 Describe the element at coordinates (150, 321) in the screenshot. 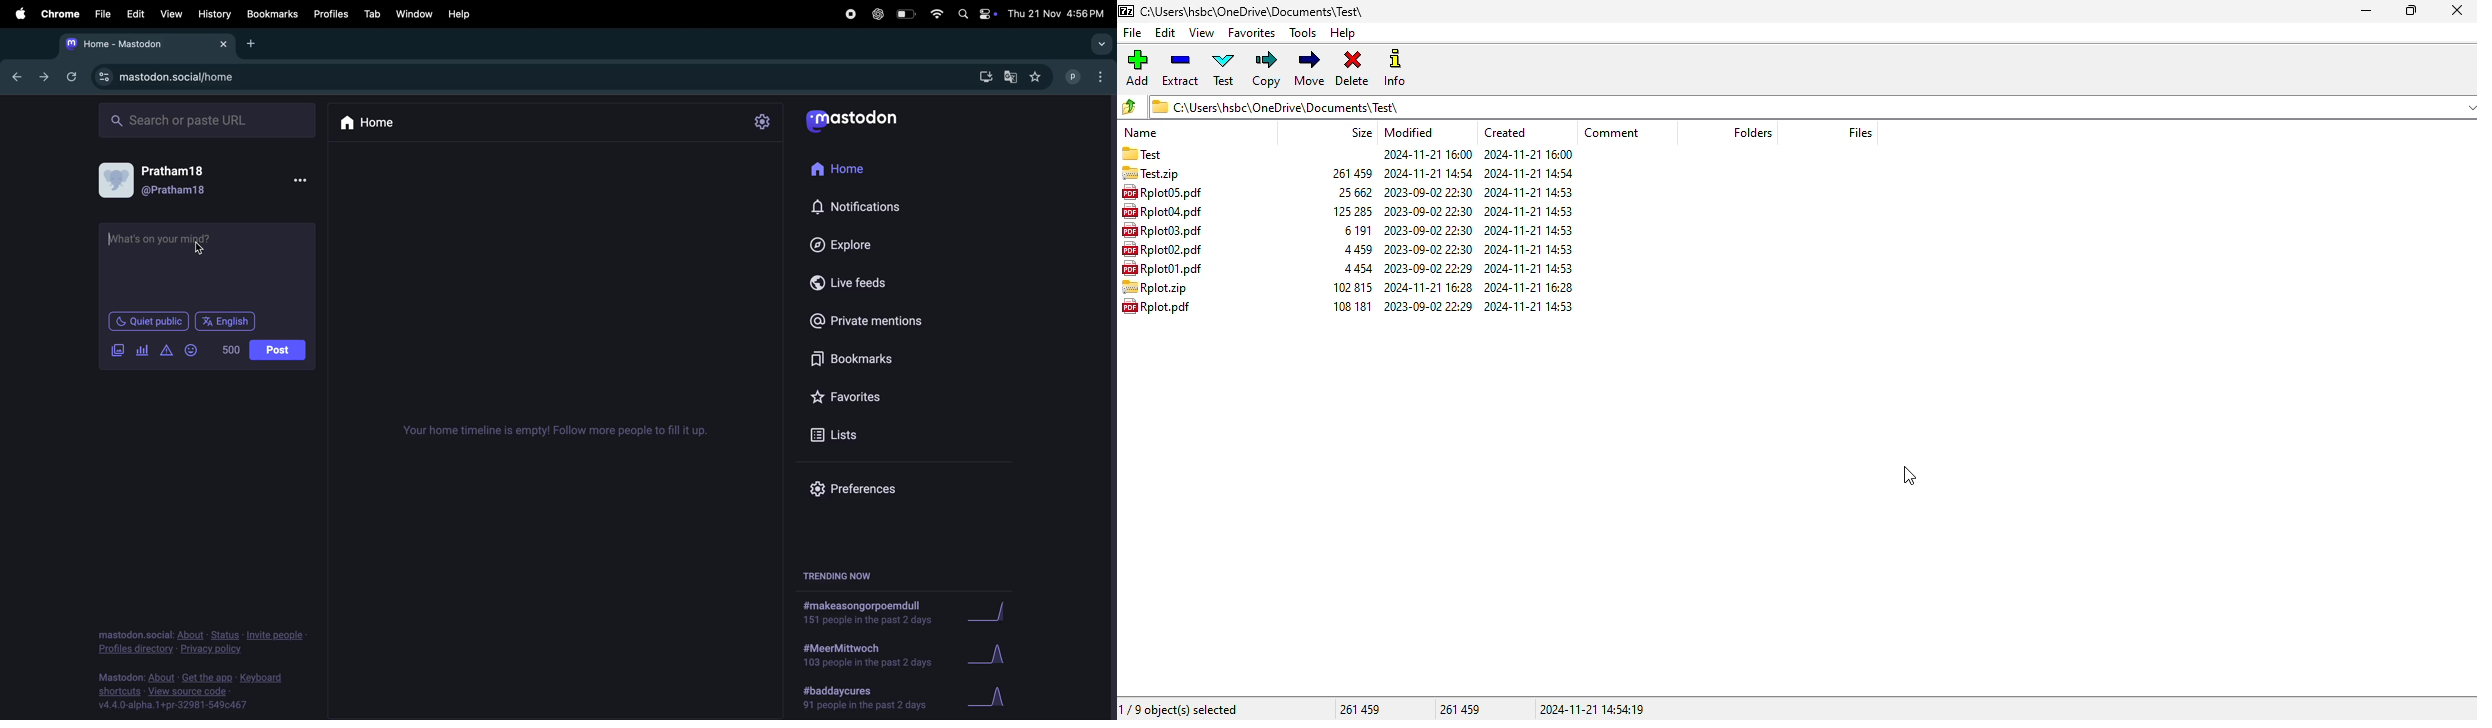

I see `Quiet in public` at that location.